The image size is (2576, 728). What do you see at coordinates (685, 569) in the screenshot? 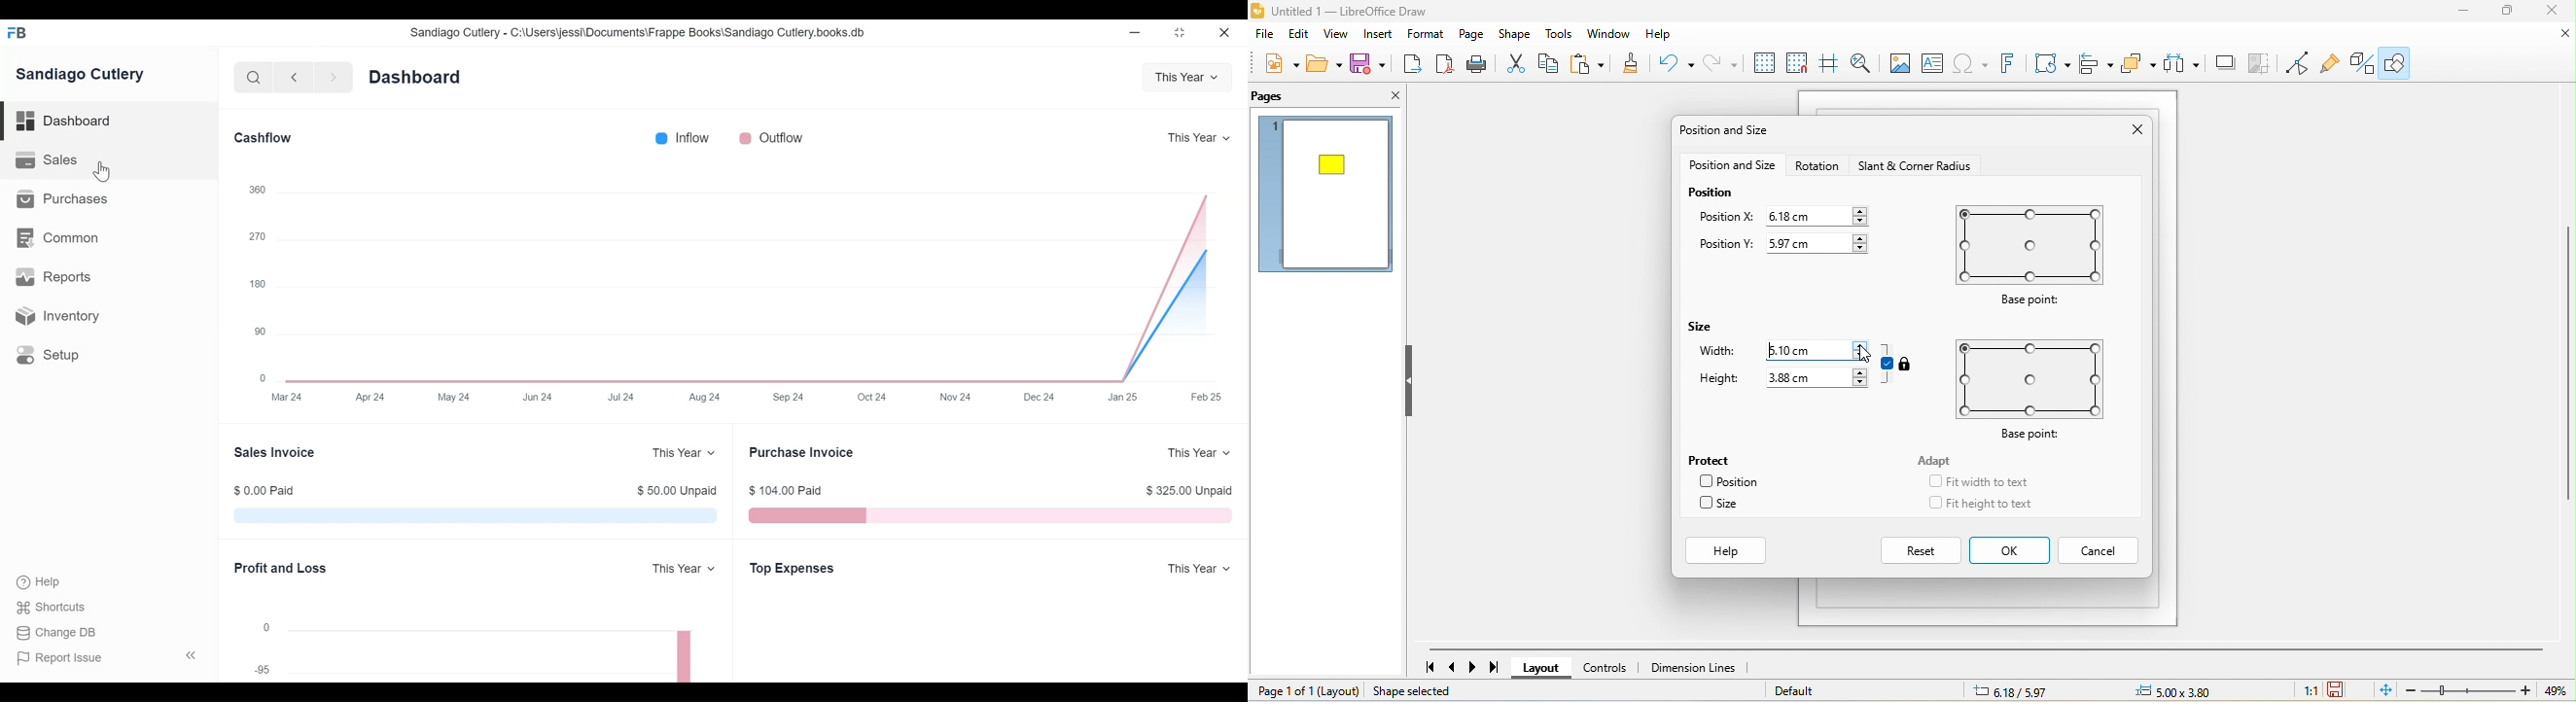
I see `This Year` at bounding box center [685, 569].